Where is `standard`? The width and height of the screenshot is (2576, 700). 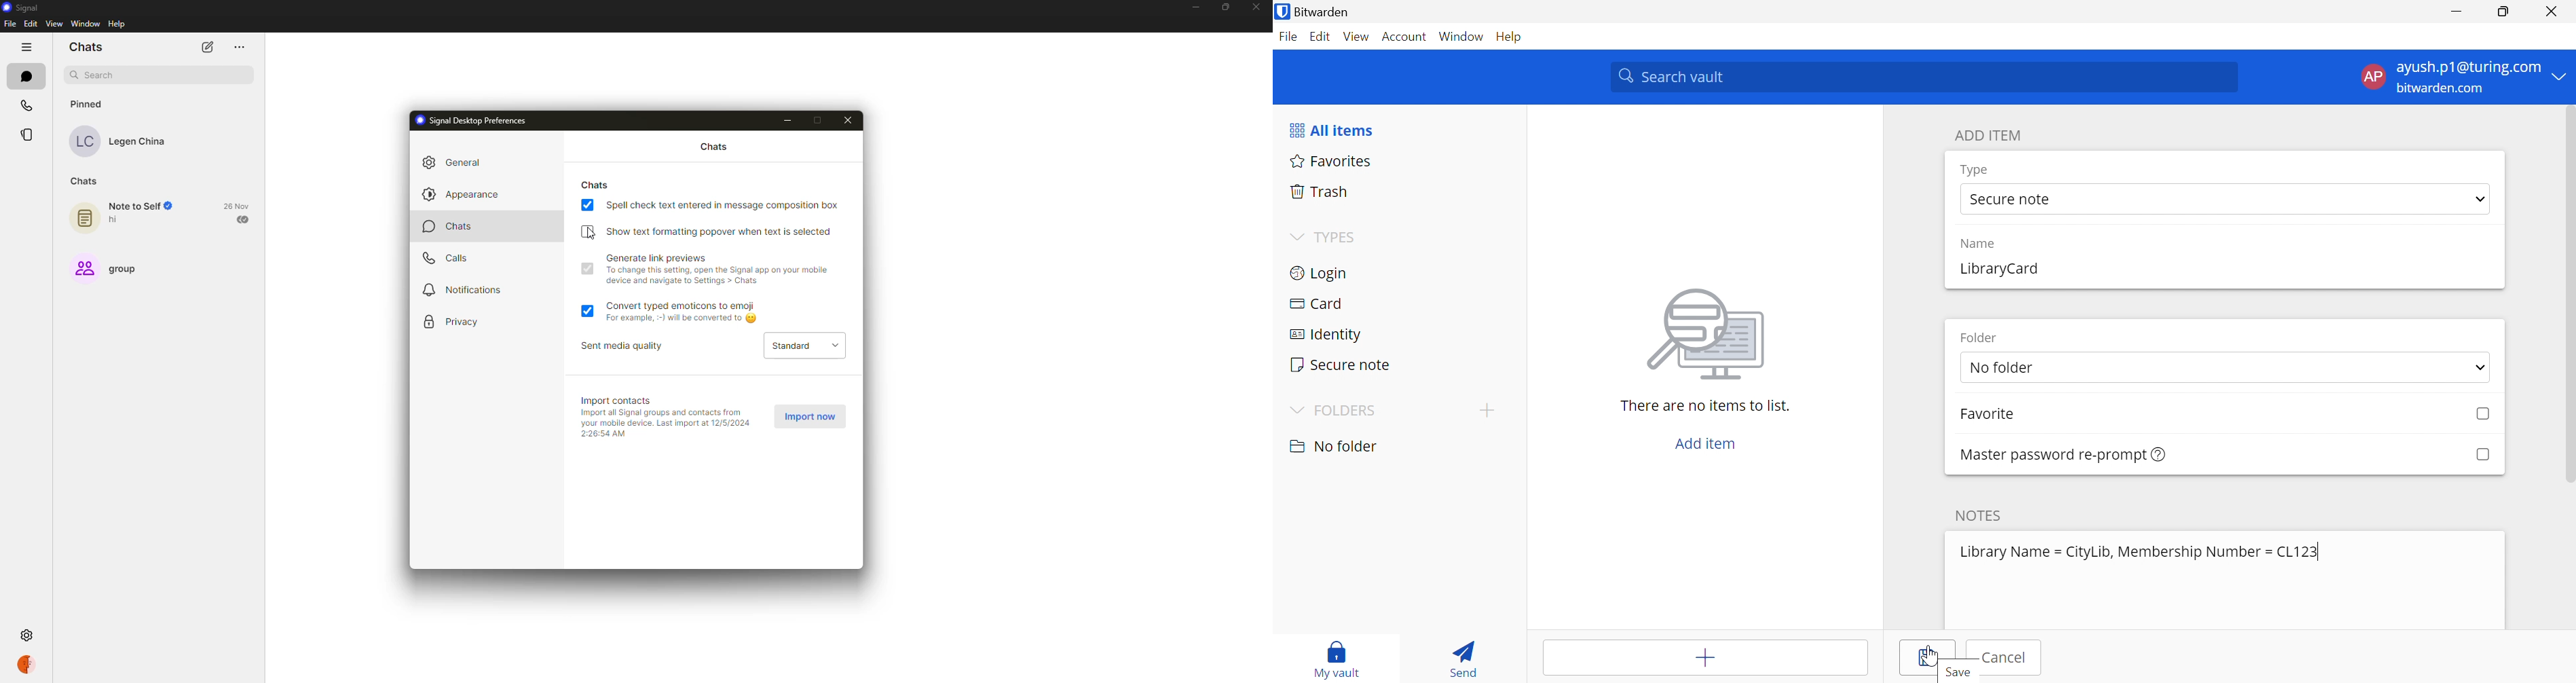
standard is located at coordinates (804, 345).